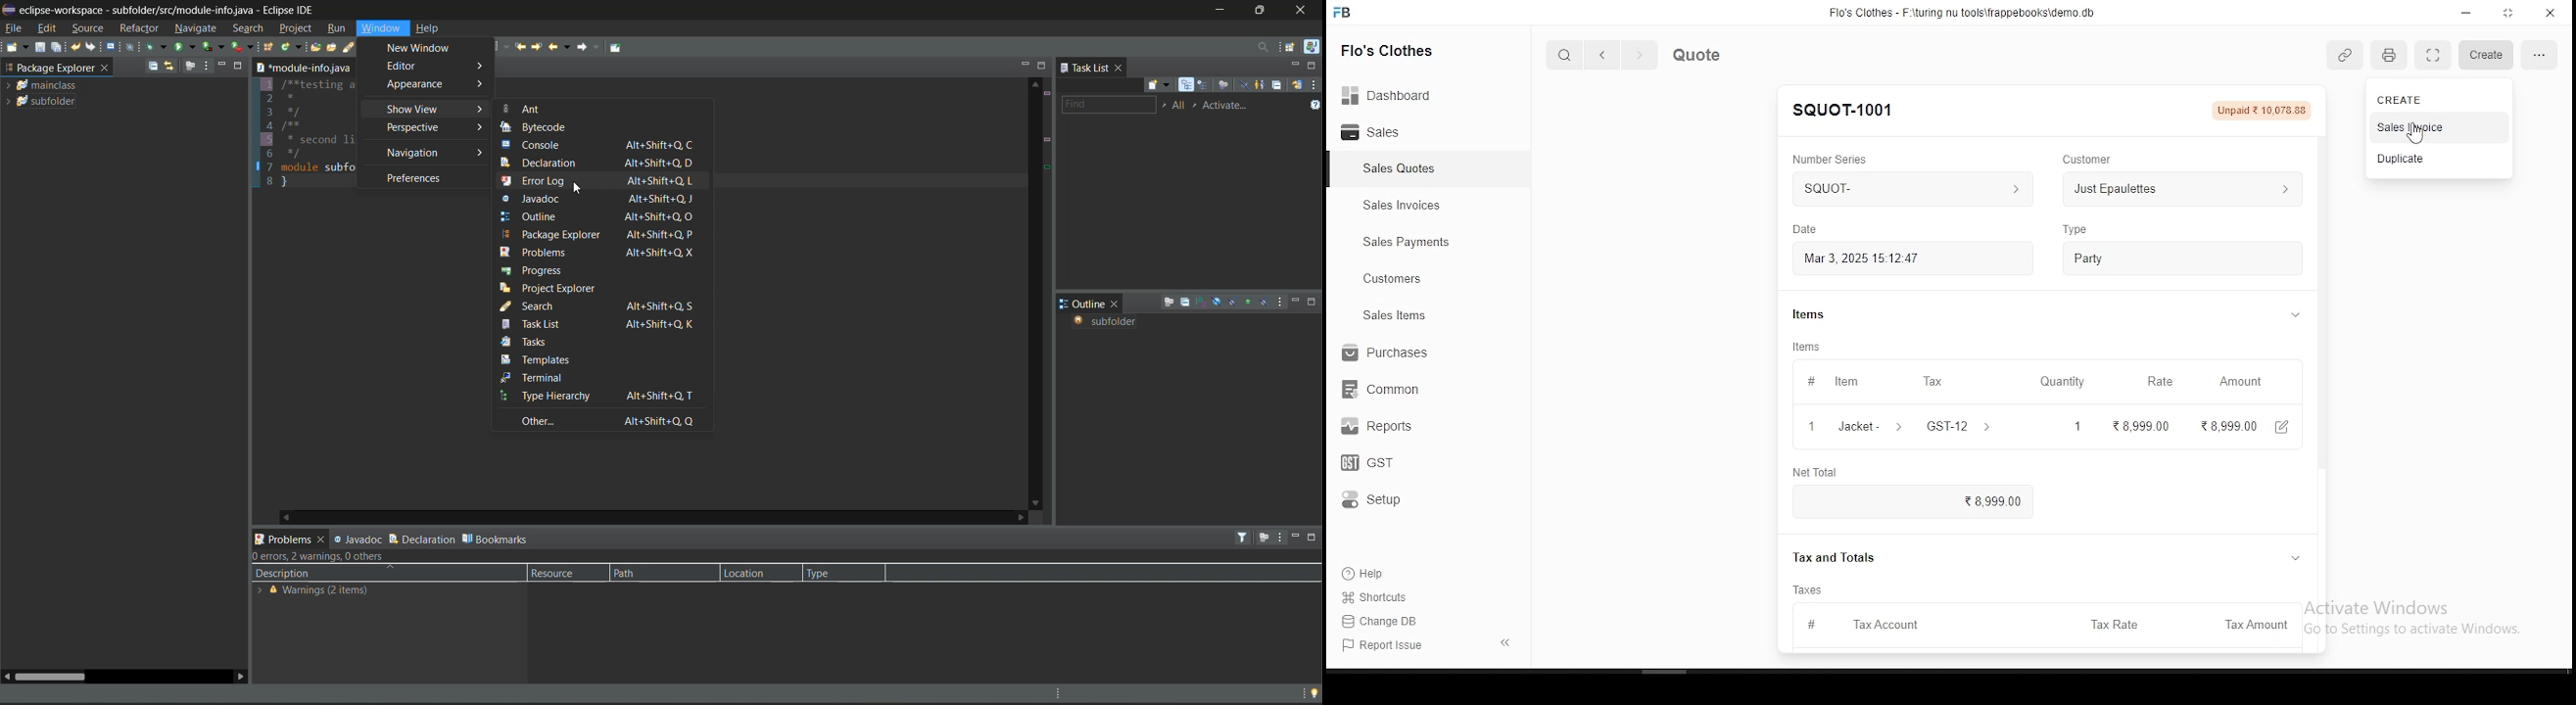 The height and width of the screenshot is (728, 2576). I want to click on GST, so click(1384, 464).